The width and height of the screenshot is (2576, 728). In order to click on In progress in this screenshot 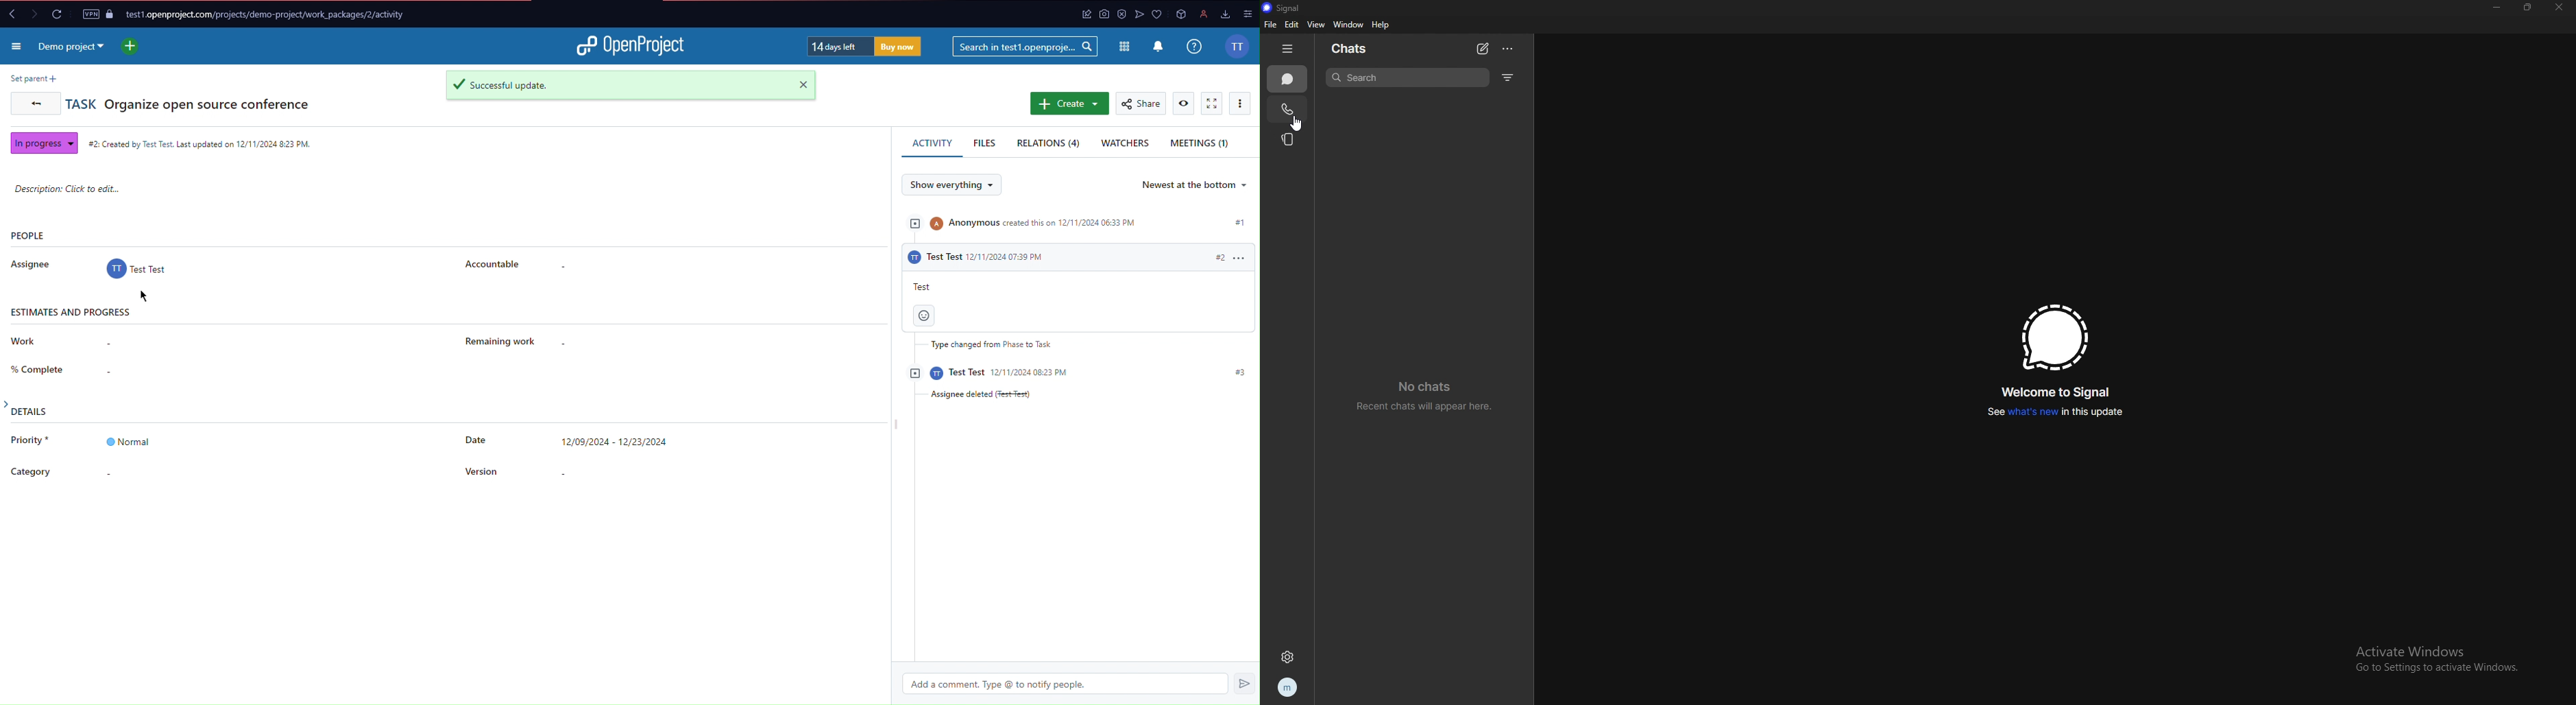, I will do `click(43, 143)`.